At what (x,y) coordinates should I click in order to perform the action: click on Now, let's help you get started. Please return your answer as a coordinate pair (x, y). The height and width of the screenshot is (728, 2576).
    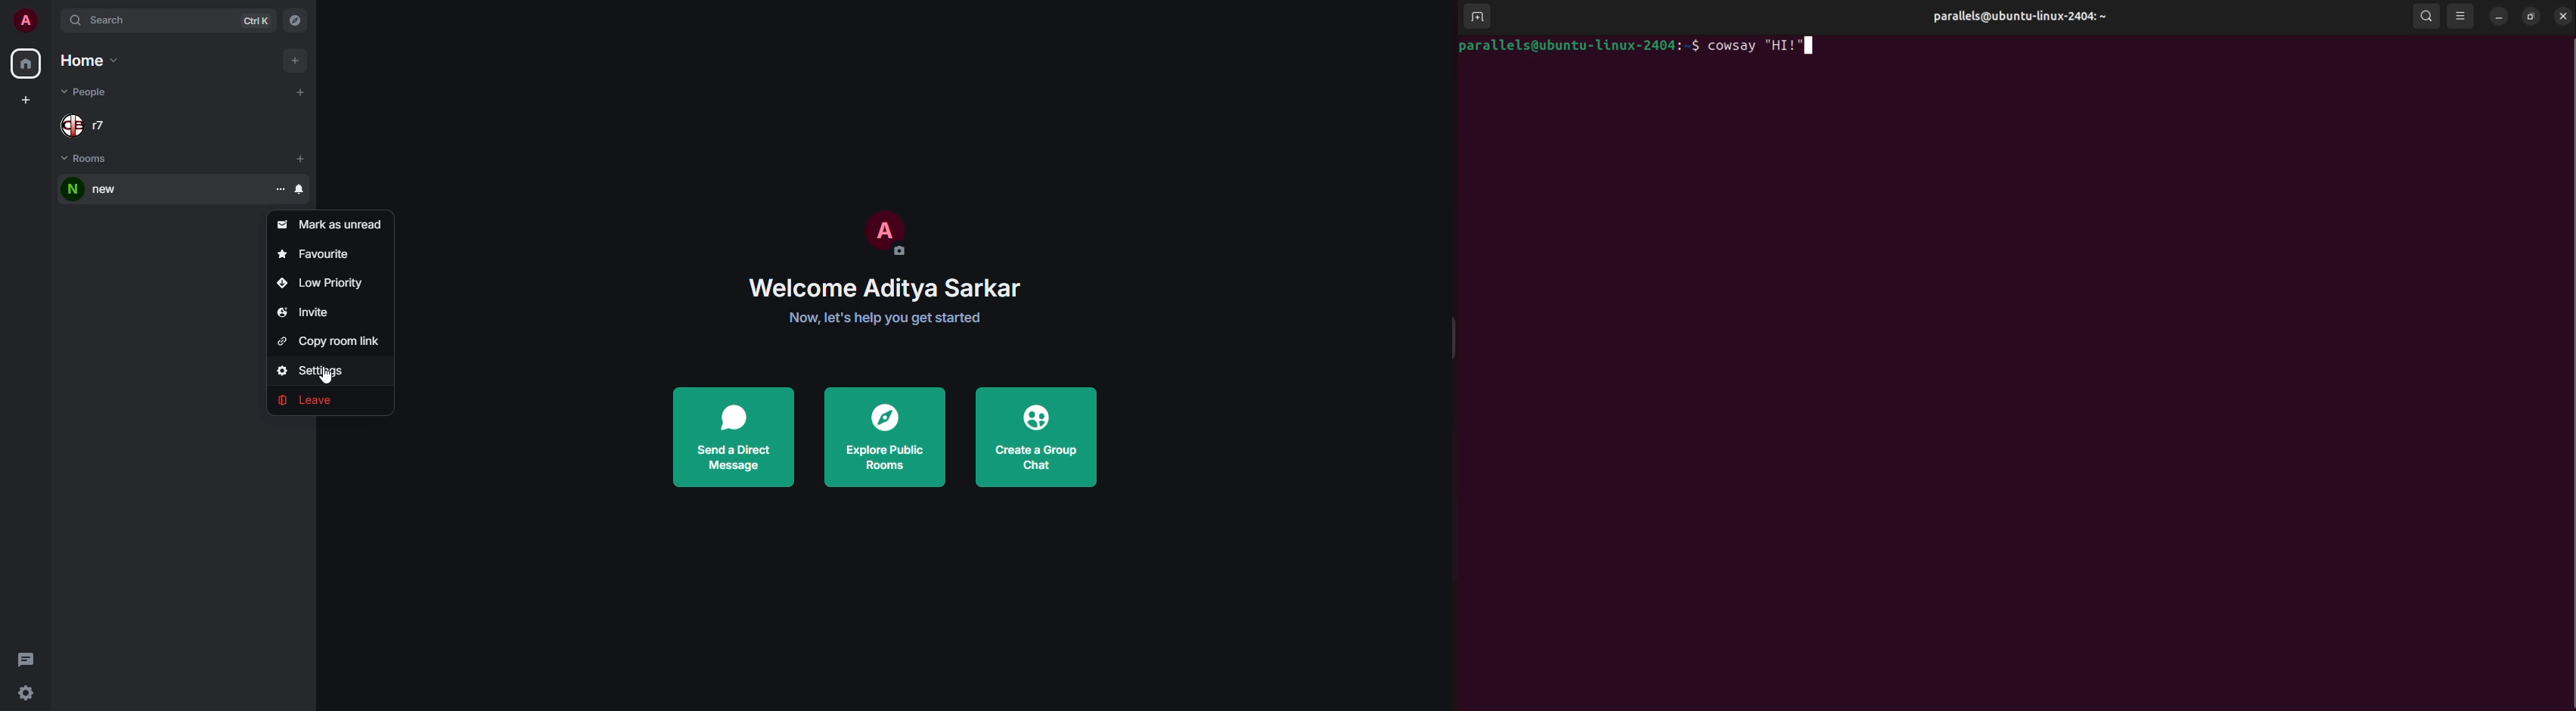
    Looking at the image, I should click on (883, 321).